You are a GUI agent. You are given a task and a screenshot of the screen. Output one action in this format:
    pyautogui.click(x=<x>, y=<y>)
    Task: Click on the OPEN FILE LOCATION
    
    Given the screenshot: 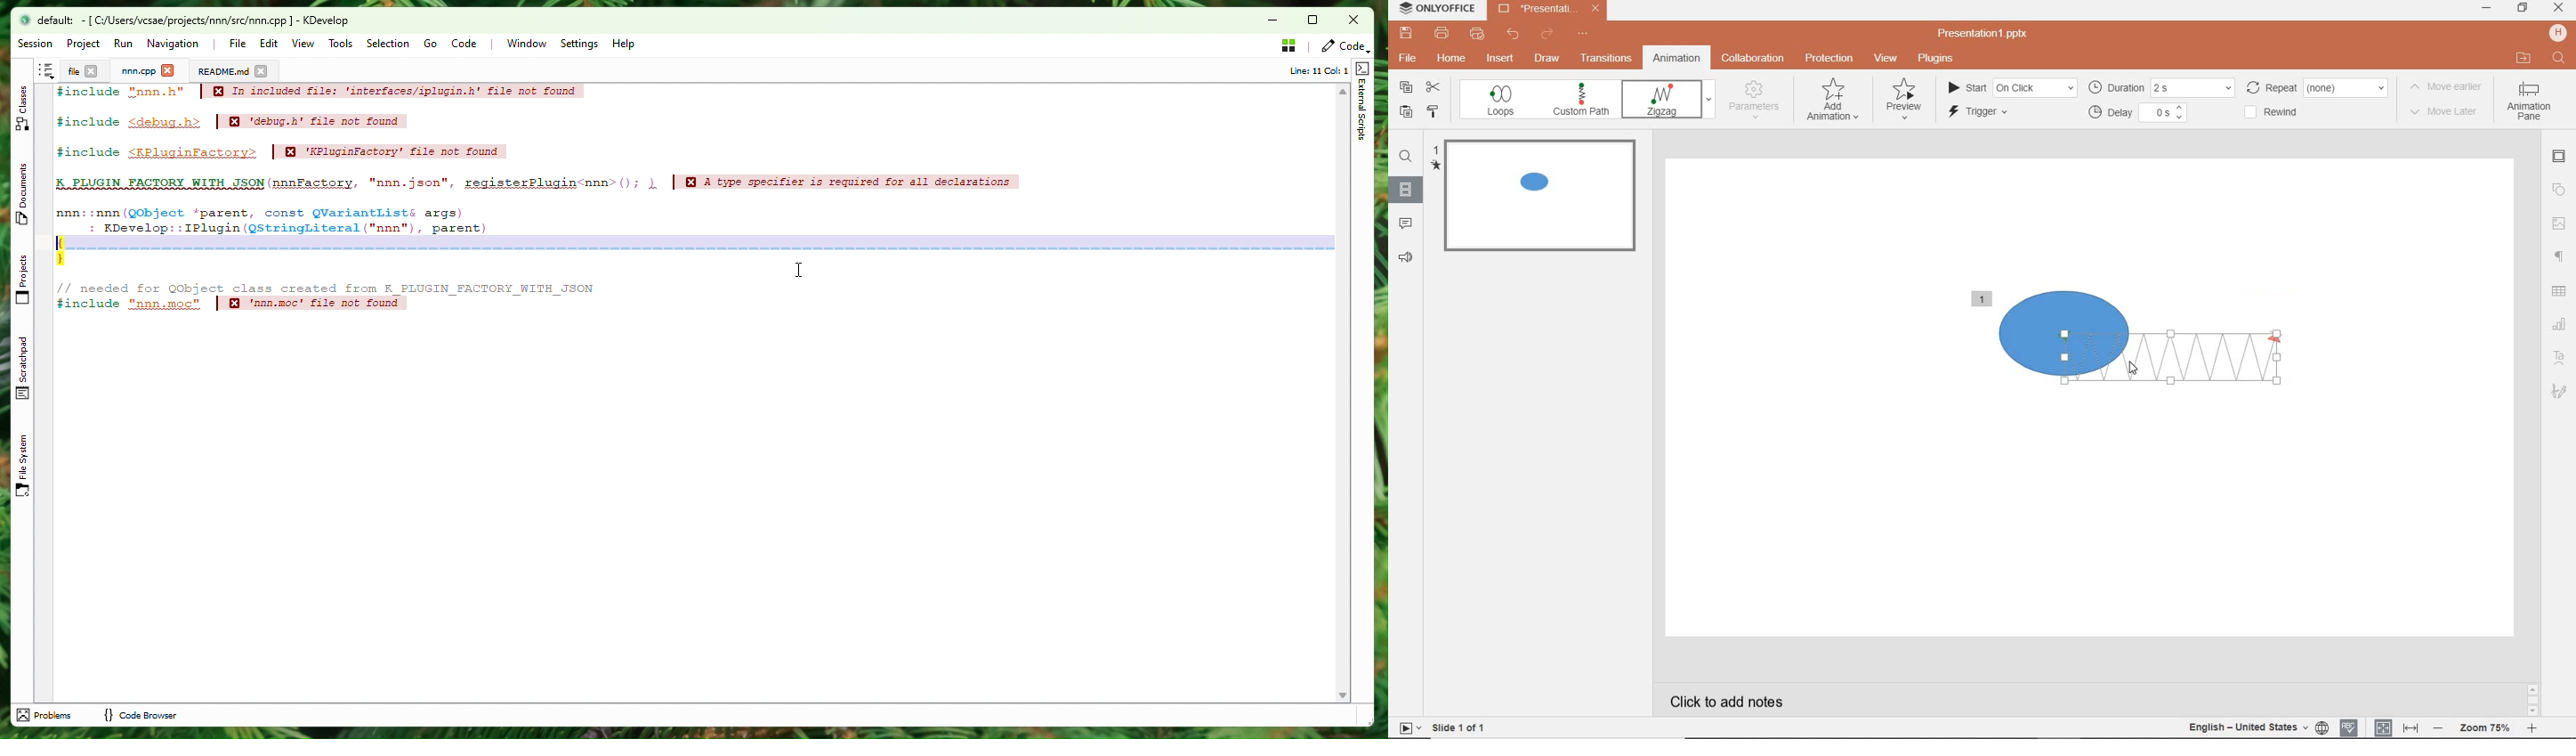 What is the action you would take?
    pyautogui.click(x=2524, y=59)
    